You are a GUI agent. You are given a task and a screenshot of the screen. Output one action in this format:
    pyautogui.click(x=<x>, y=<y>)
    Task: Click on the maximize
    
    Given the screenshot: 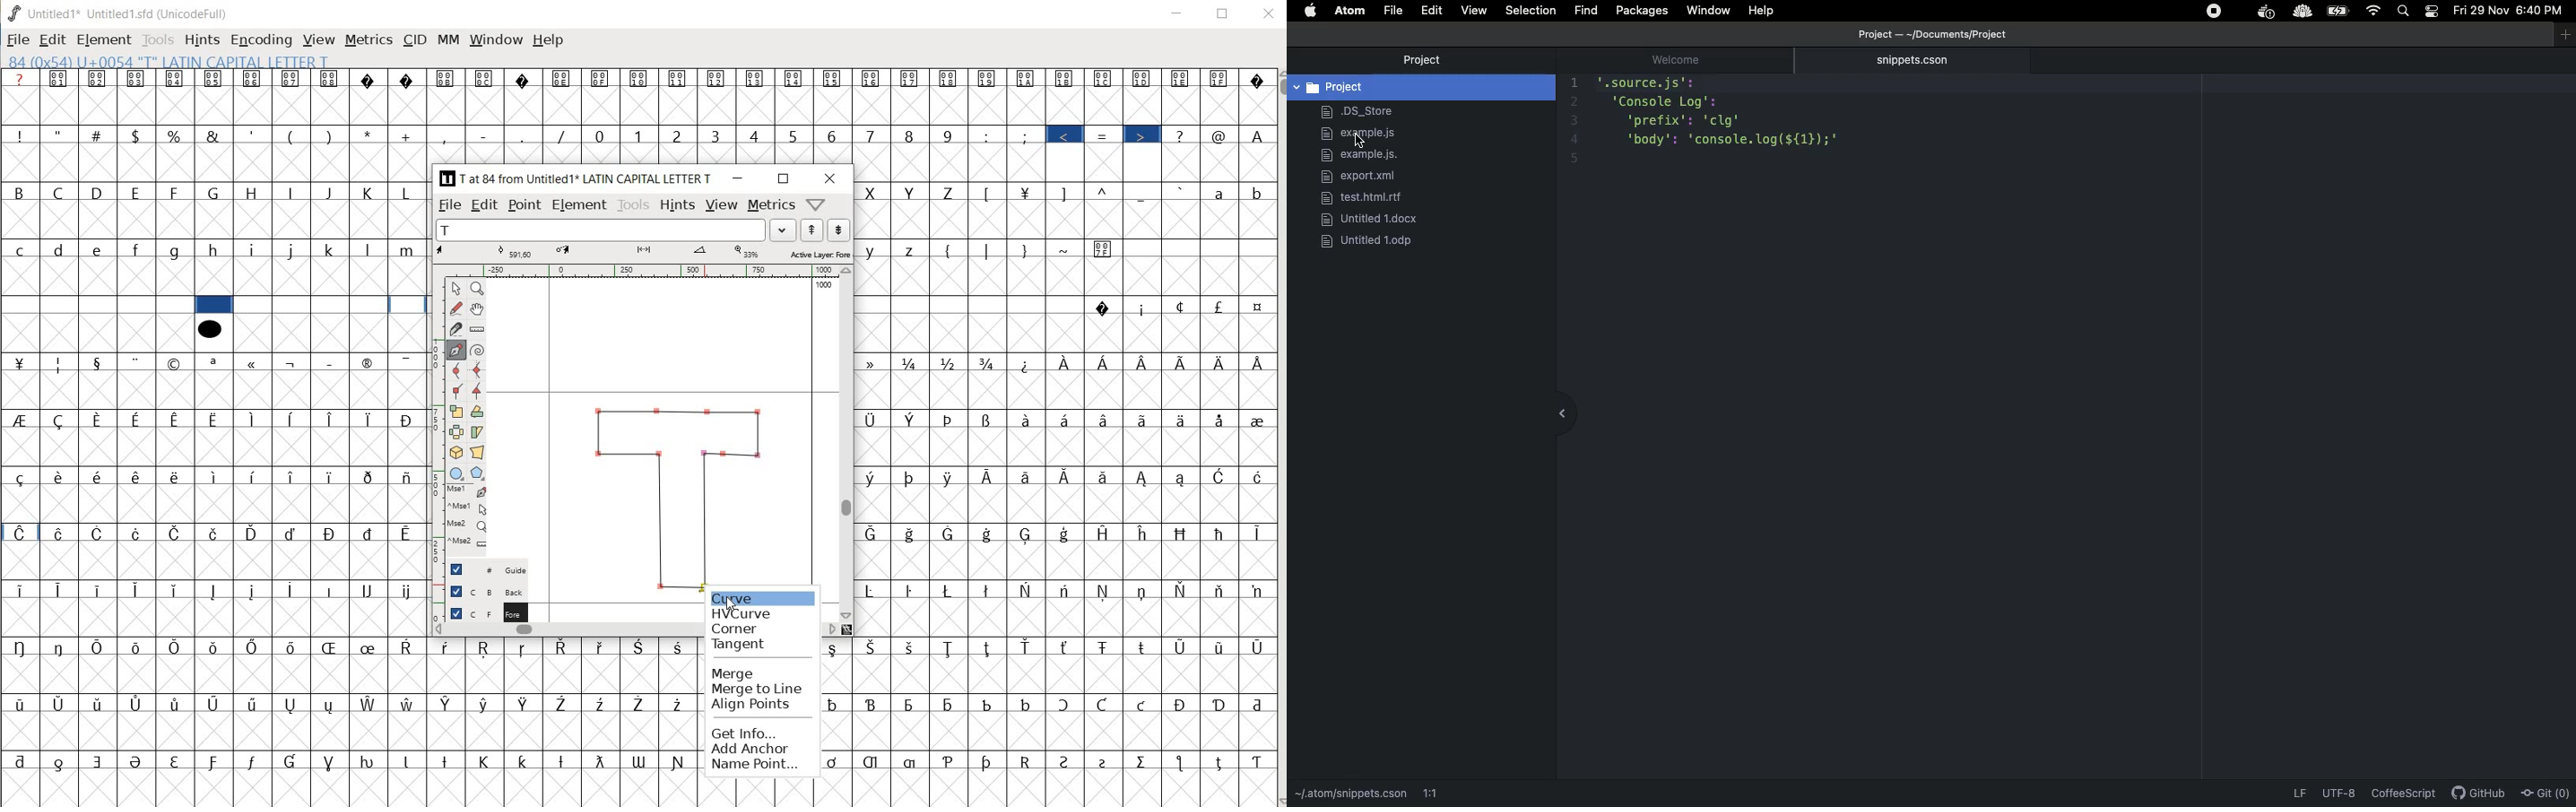 What is the action you would take?
    pyautogui.click(x=785, y=180)
    